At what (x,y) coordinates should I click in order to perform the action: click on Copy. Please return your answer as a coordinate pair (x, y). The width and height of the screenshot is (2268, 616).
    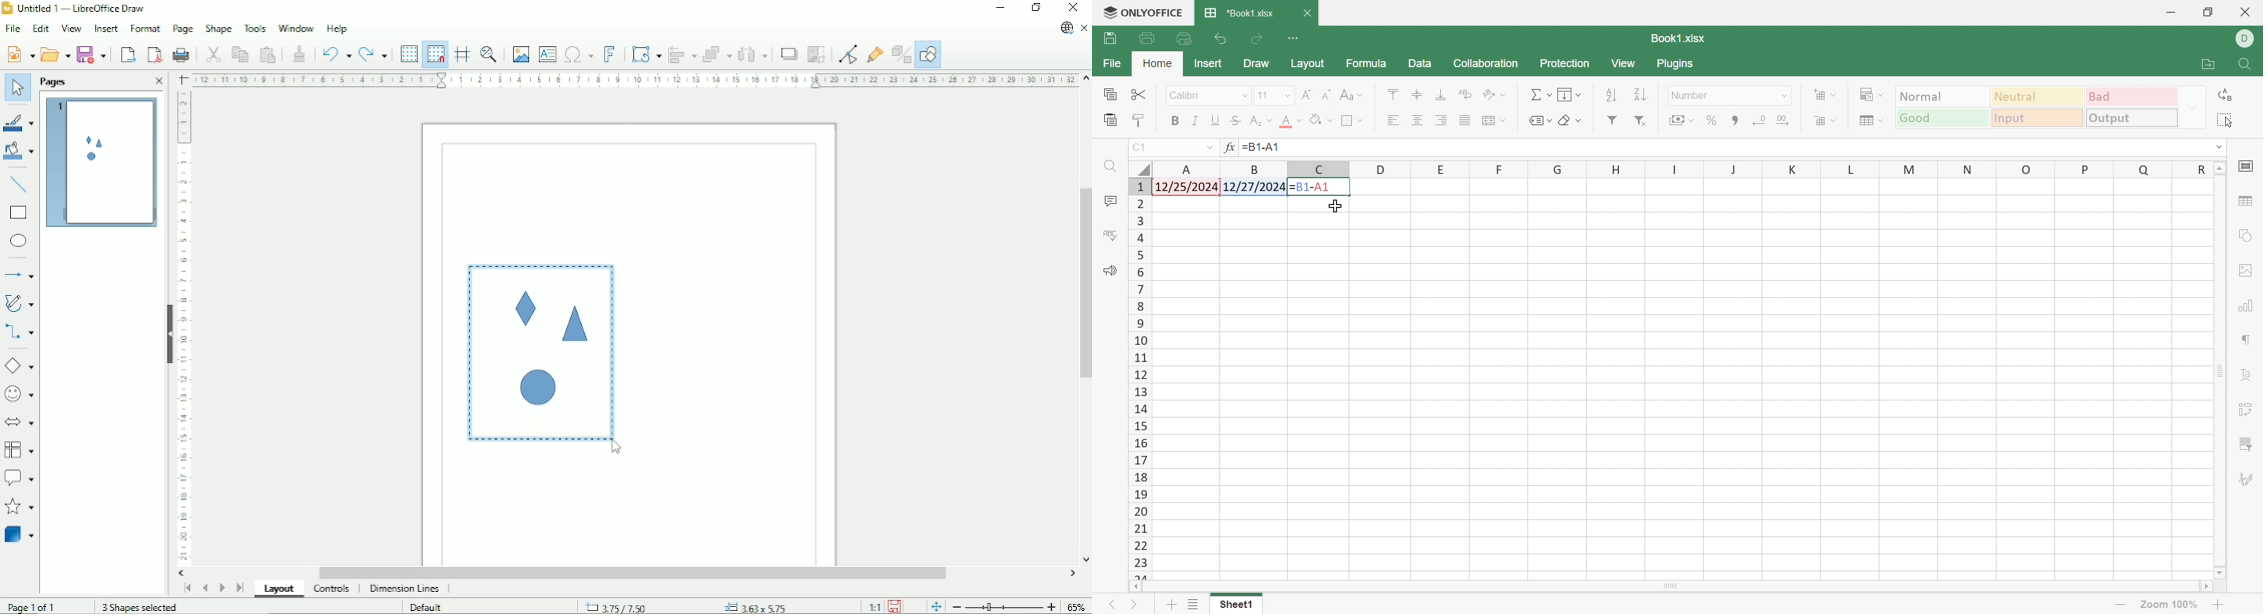
    Looking at the image, I should click on (1111, 94).